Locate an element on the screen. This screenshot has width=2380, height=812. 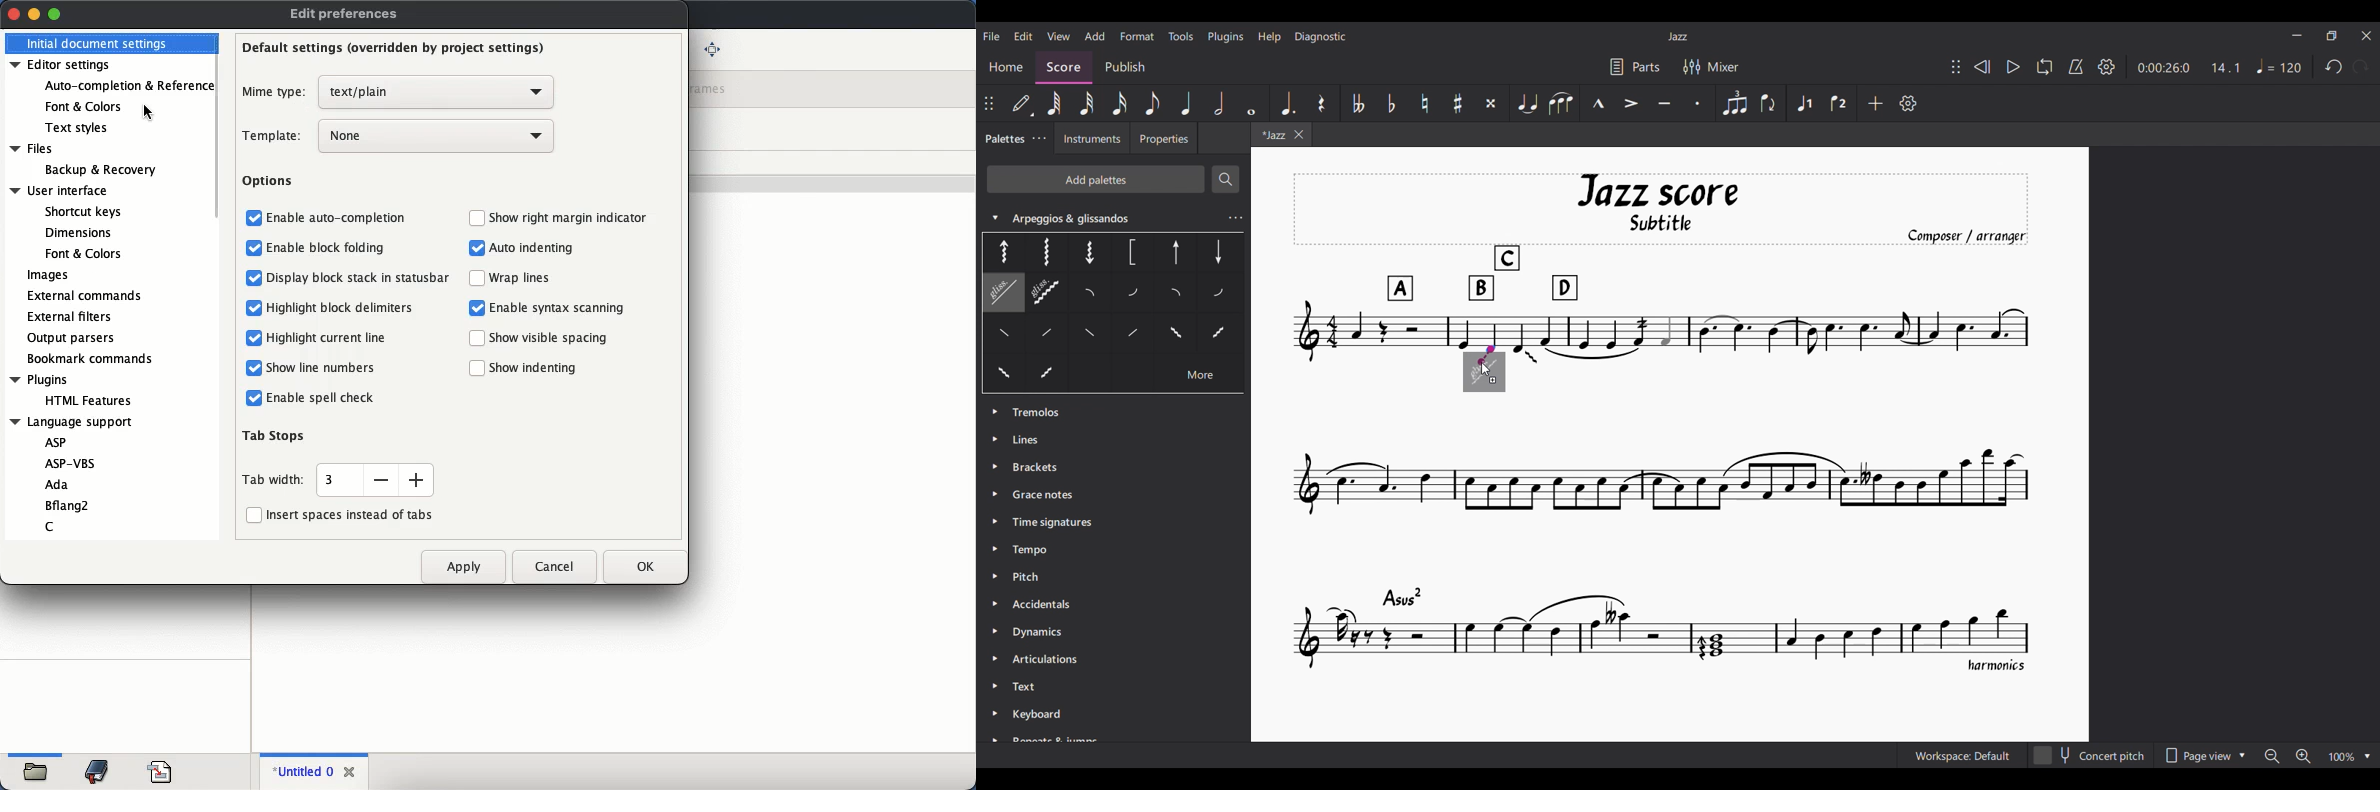
Tie is located at coordinates (1527, 103).